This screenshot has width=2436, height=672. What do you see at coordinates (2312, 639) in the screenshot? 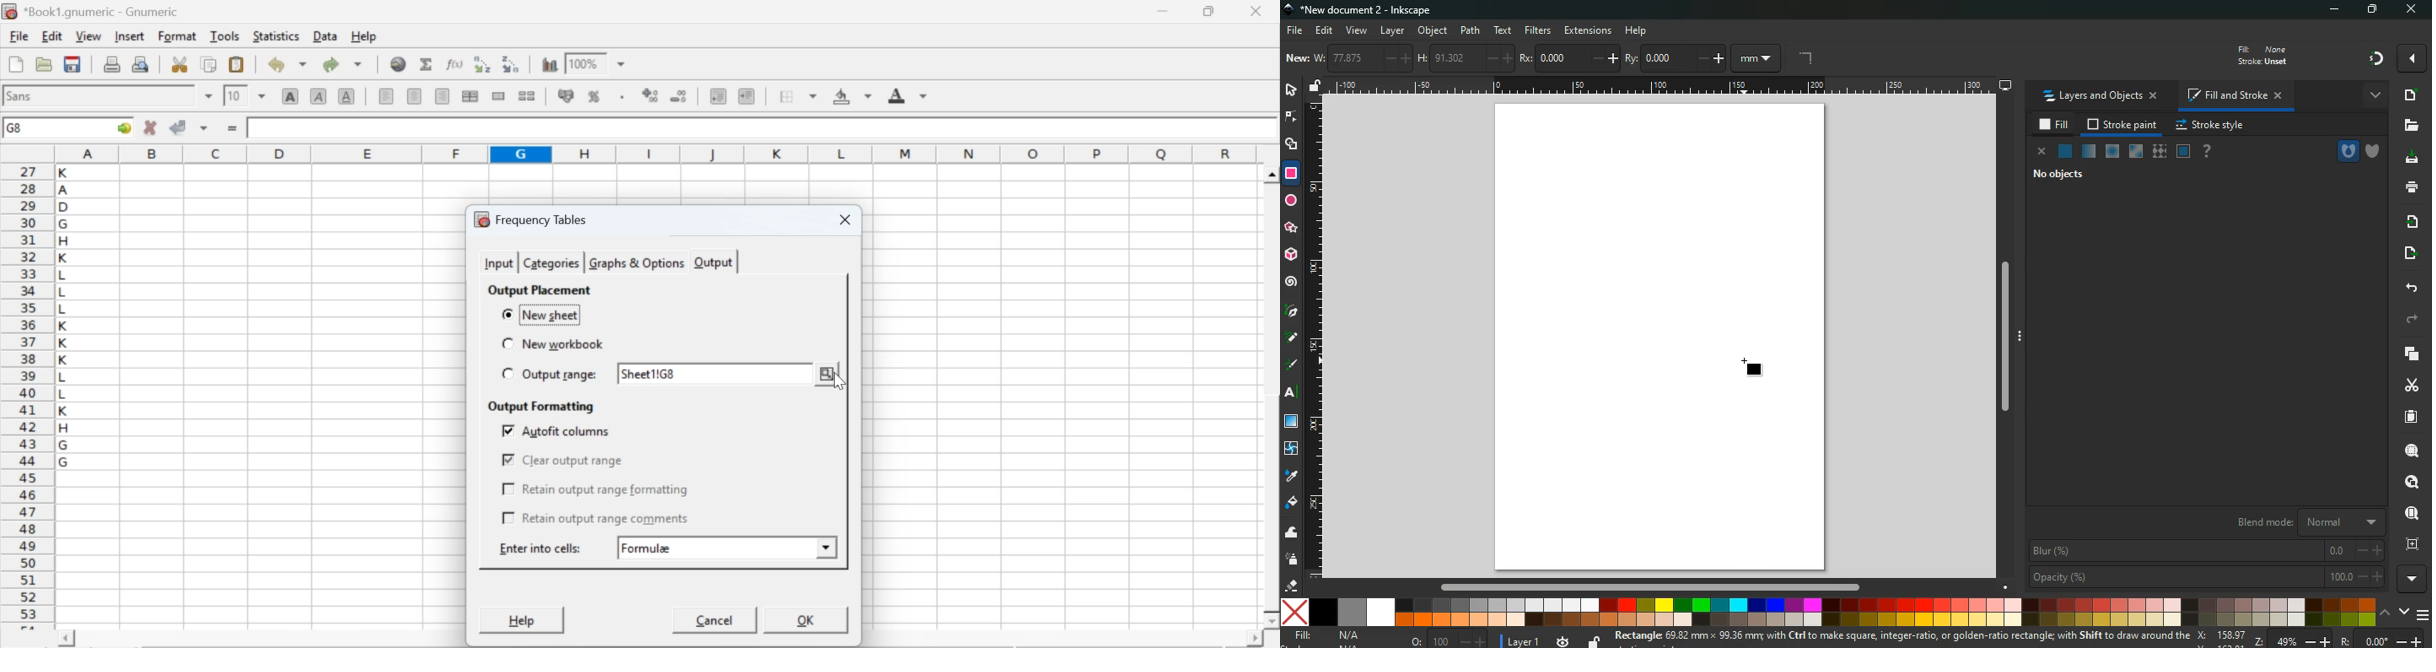
I see `zoom` at bounding box center [2312, 639].